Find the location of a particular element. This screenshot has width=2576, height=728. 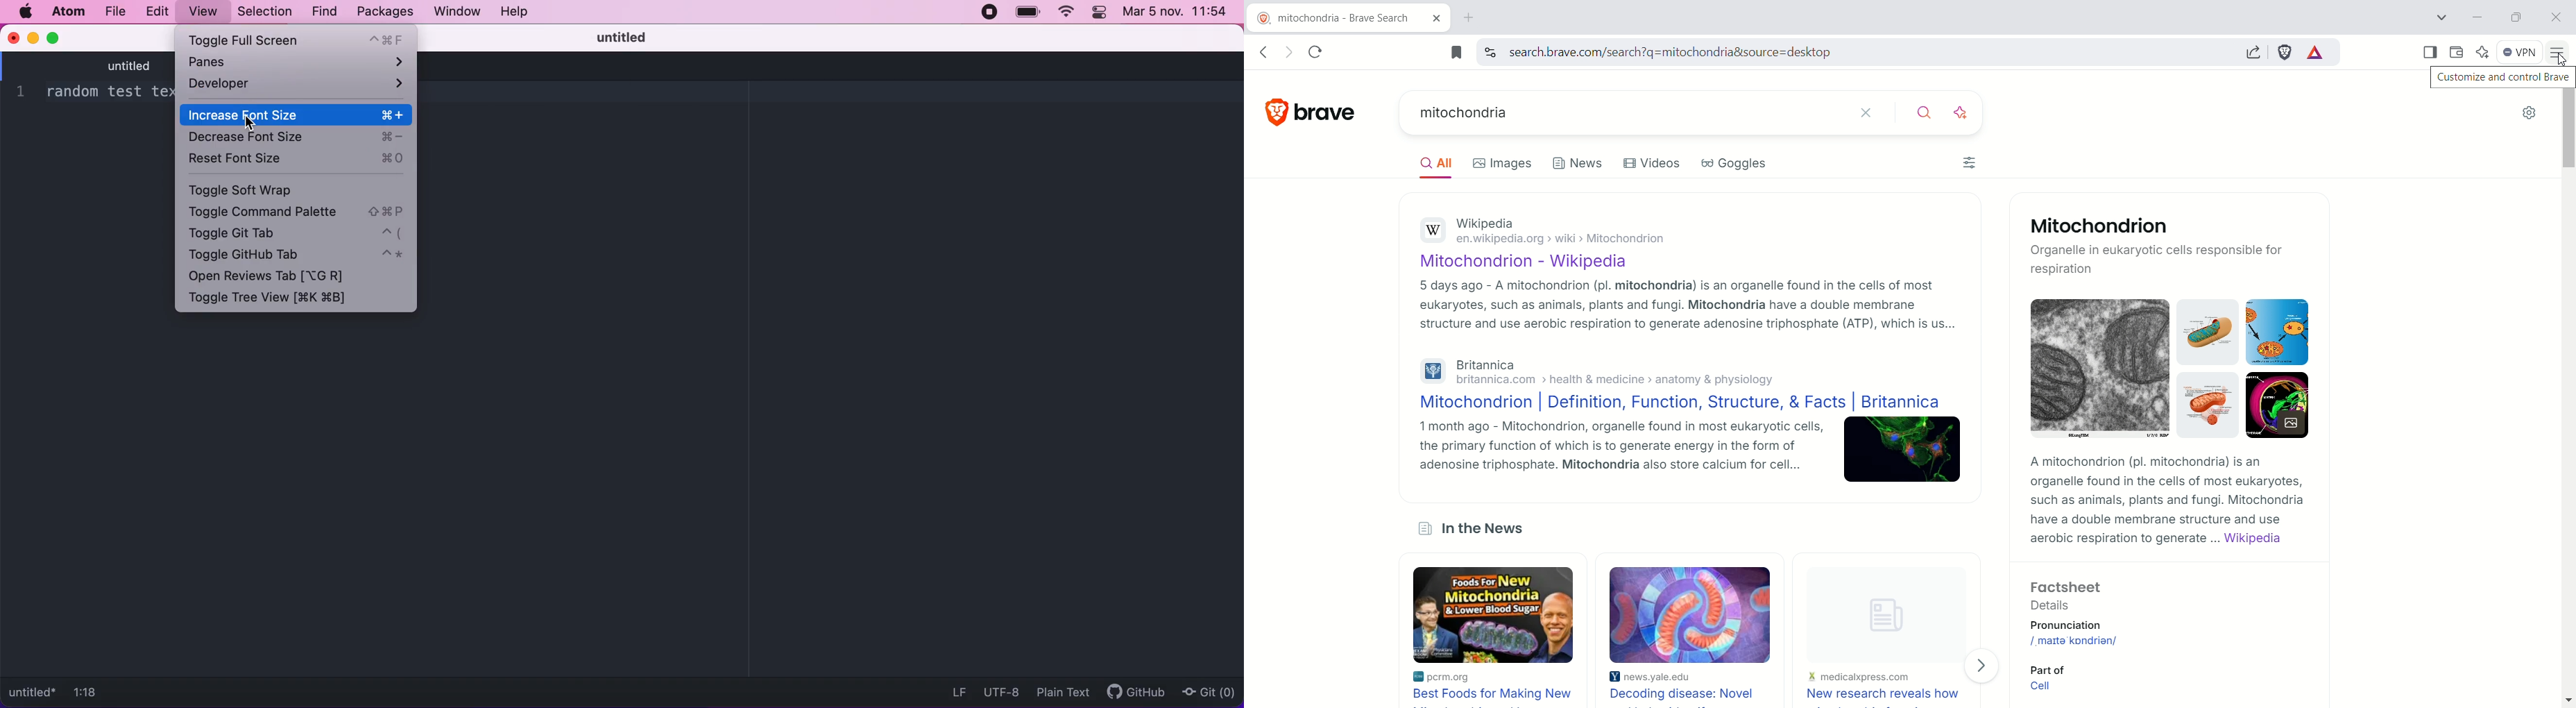

help is located at coordinates (525, 13).